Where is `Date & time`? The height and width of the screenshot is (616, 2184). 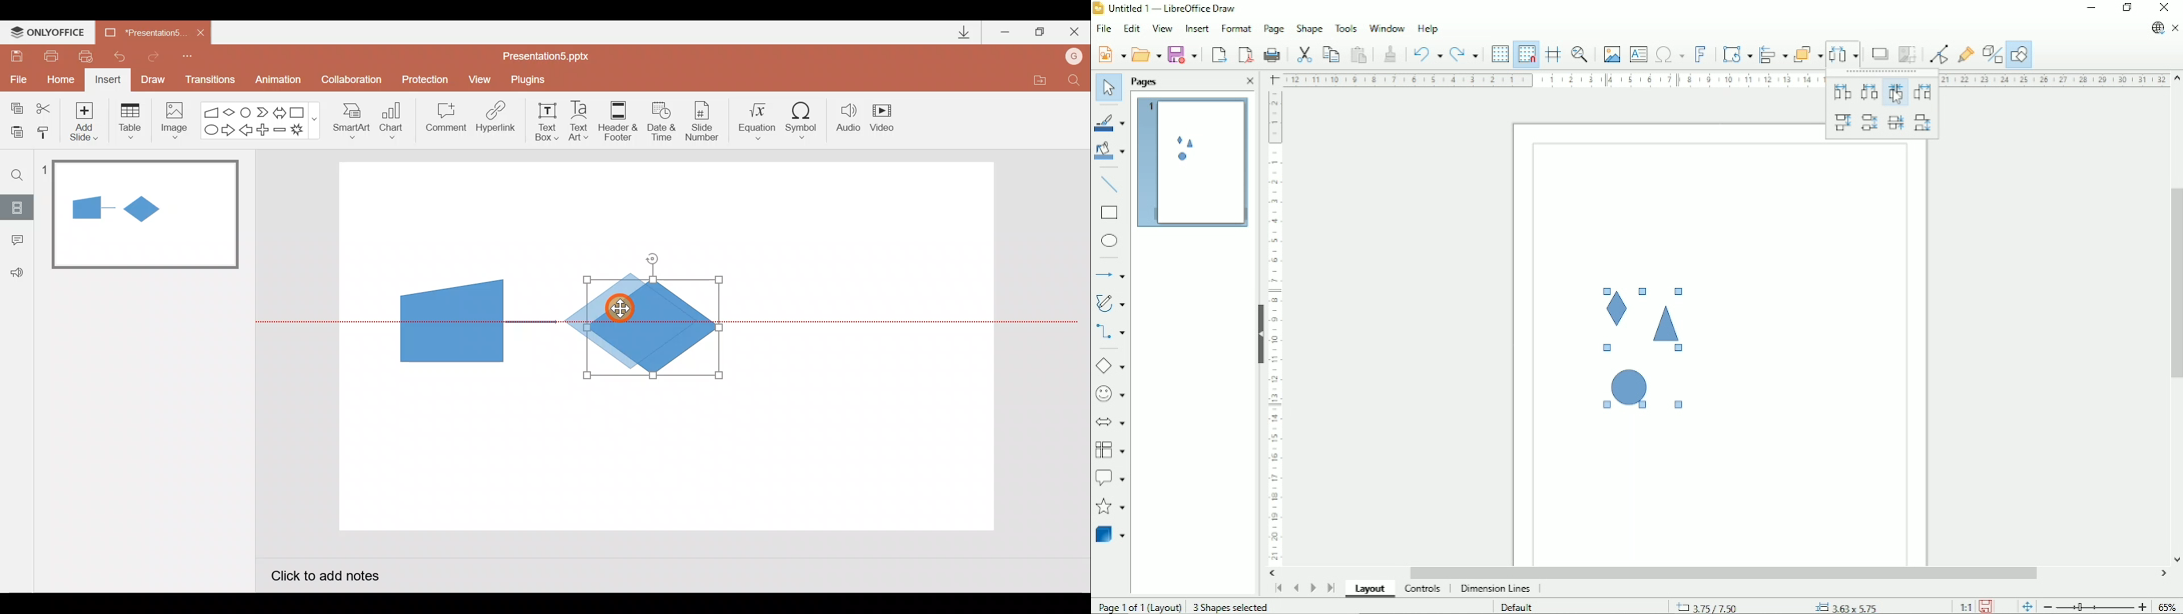 Date & time is located at coordinates (661, 118).